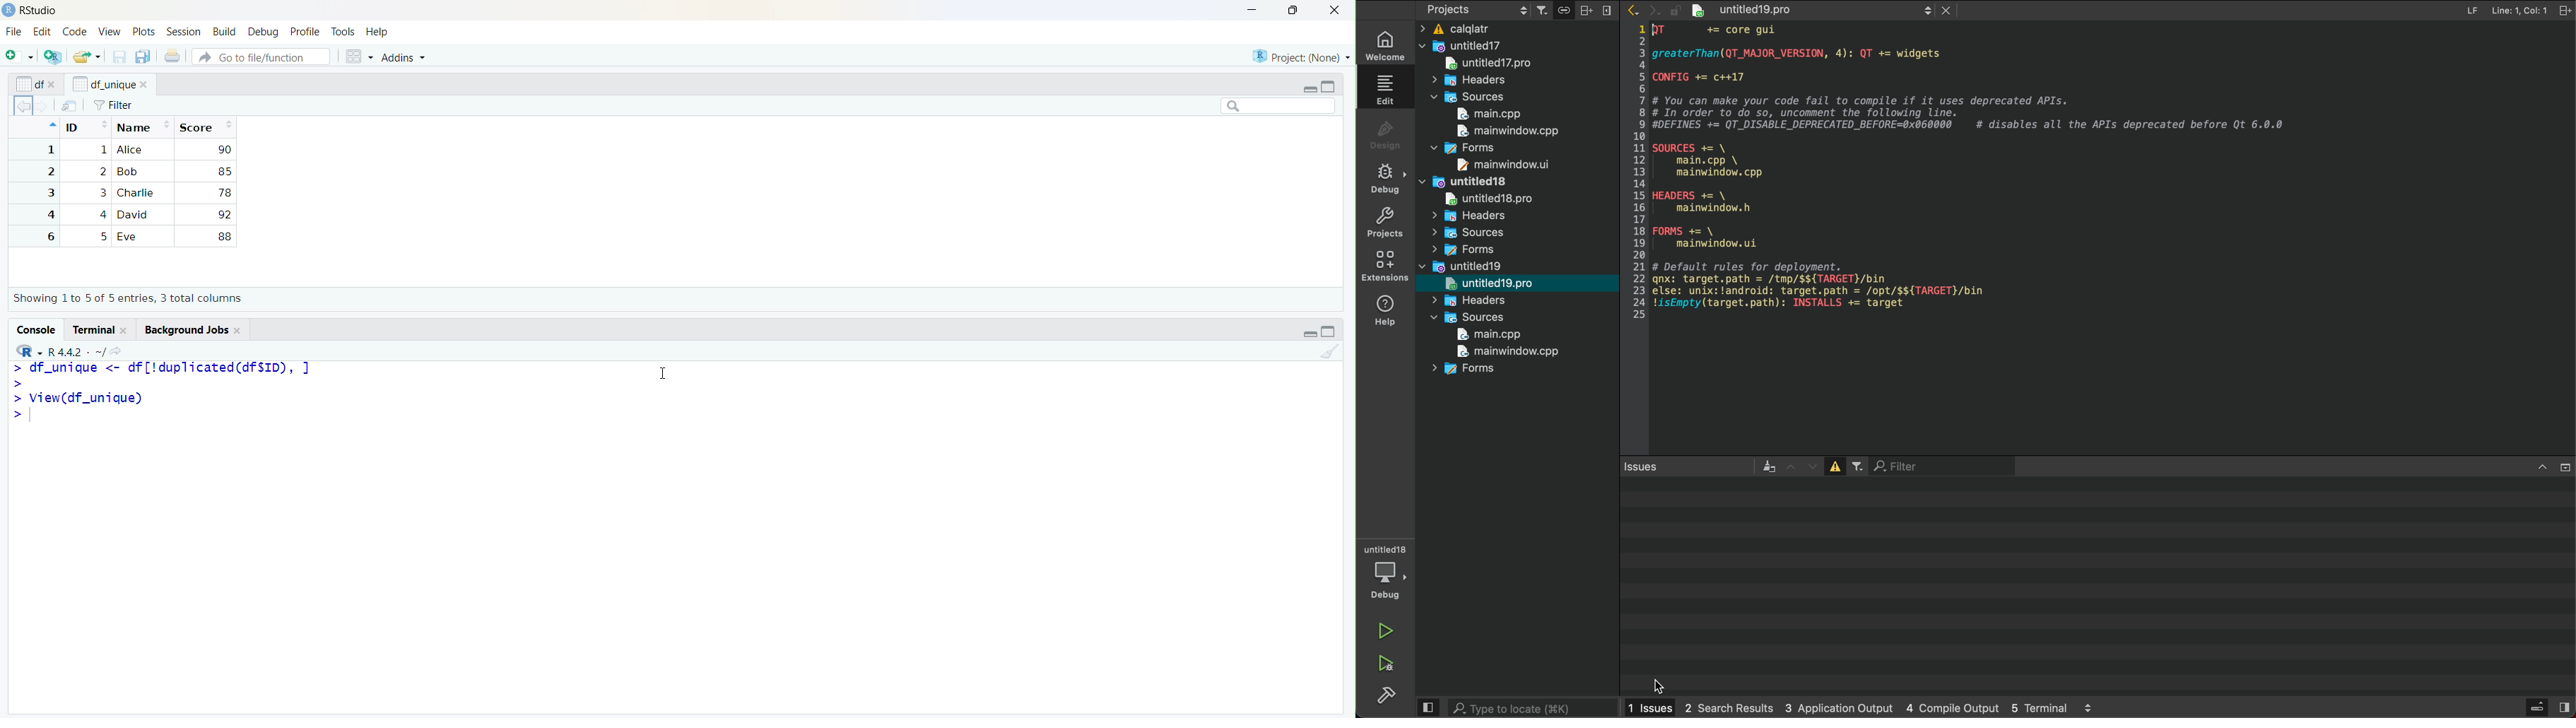  I want to click on cursor, so click(660, 375).